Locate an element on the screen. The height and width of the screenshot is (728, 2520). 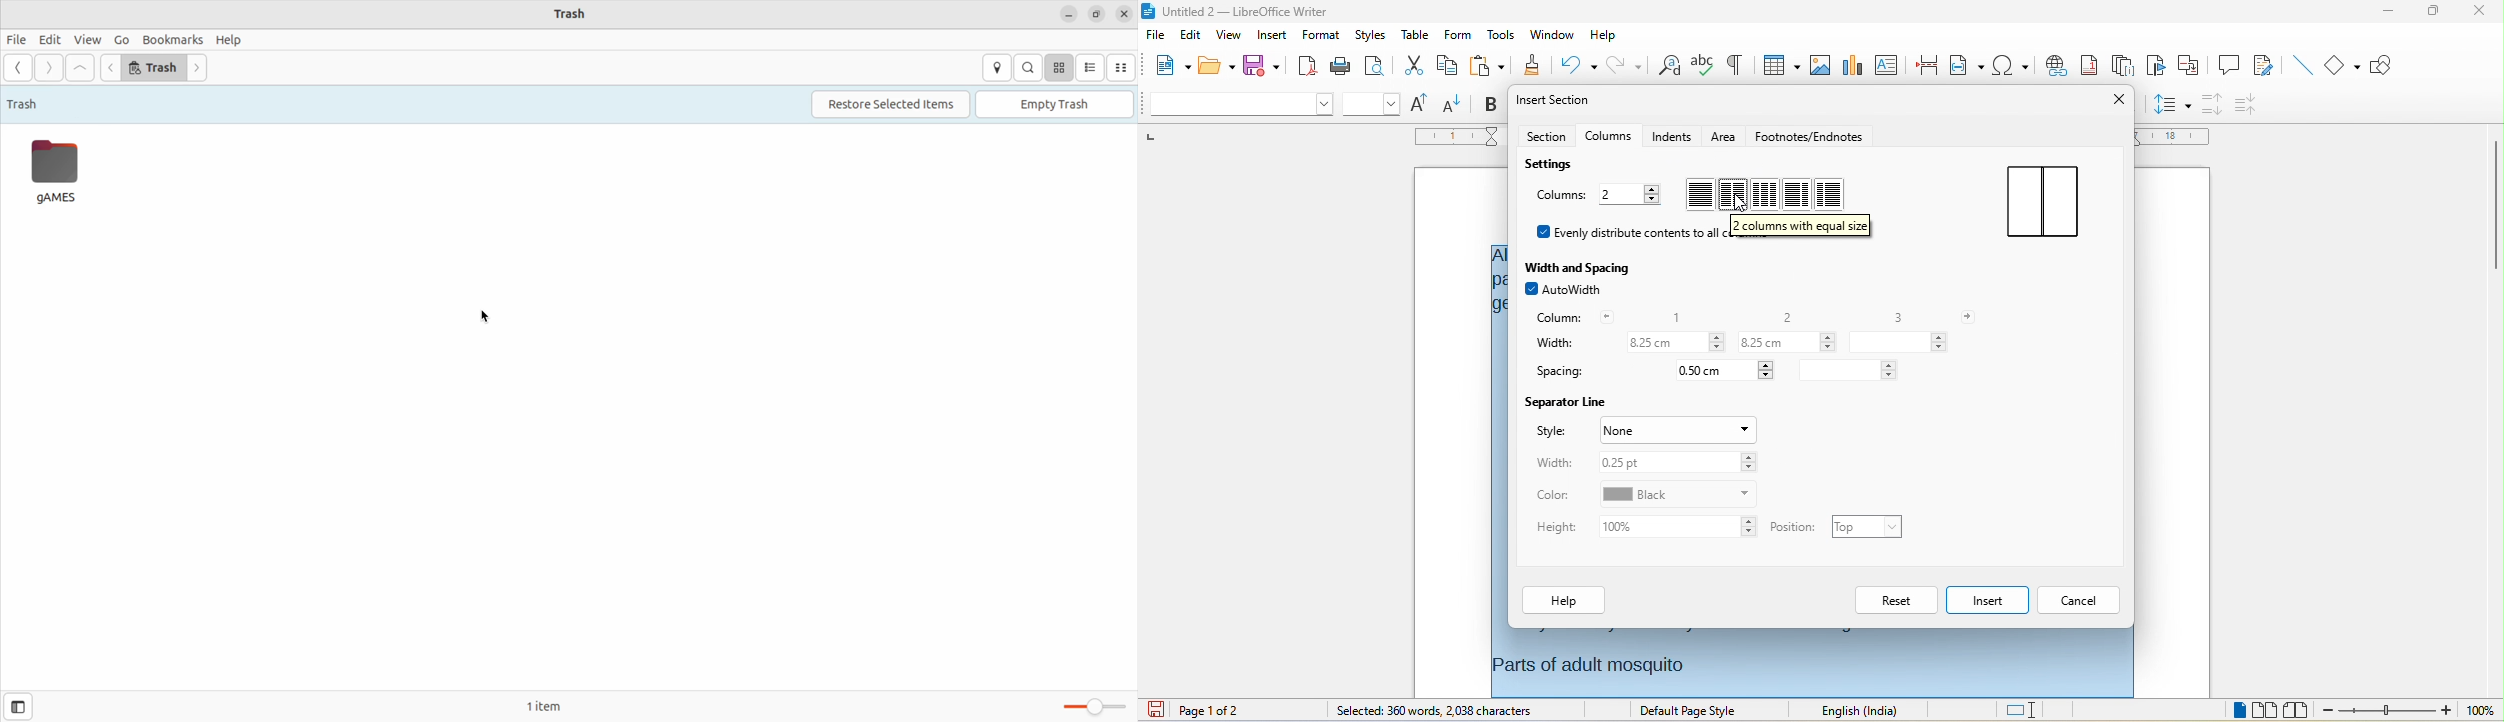
area is located at coordinates (1725, 136).